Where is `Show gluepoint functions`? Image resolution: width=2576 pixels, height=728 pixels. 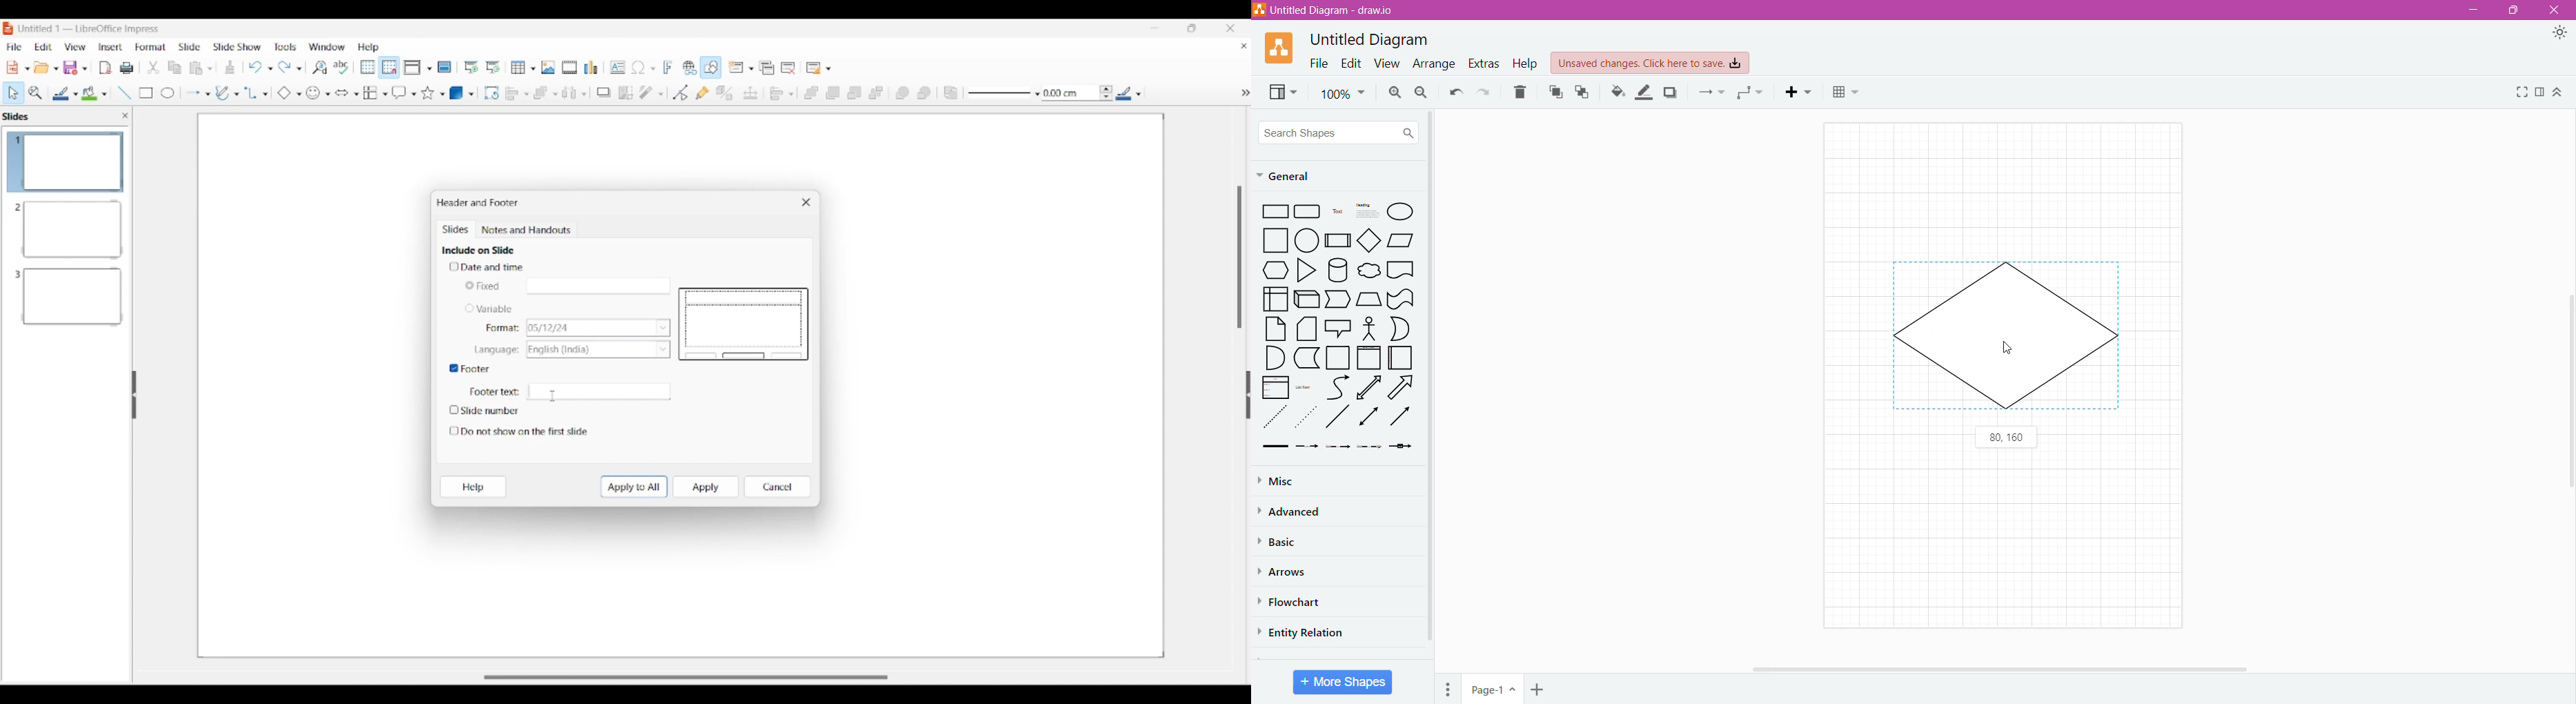 Show gluepoint functions is located at coordinates (703, 93).